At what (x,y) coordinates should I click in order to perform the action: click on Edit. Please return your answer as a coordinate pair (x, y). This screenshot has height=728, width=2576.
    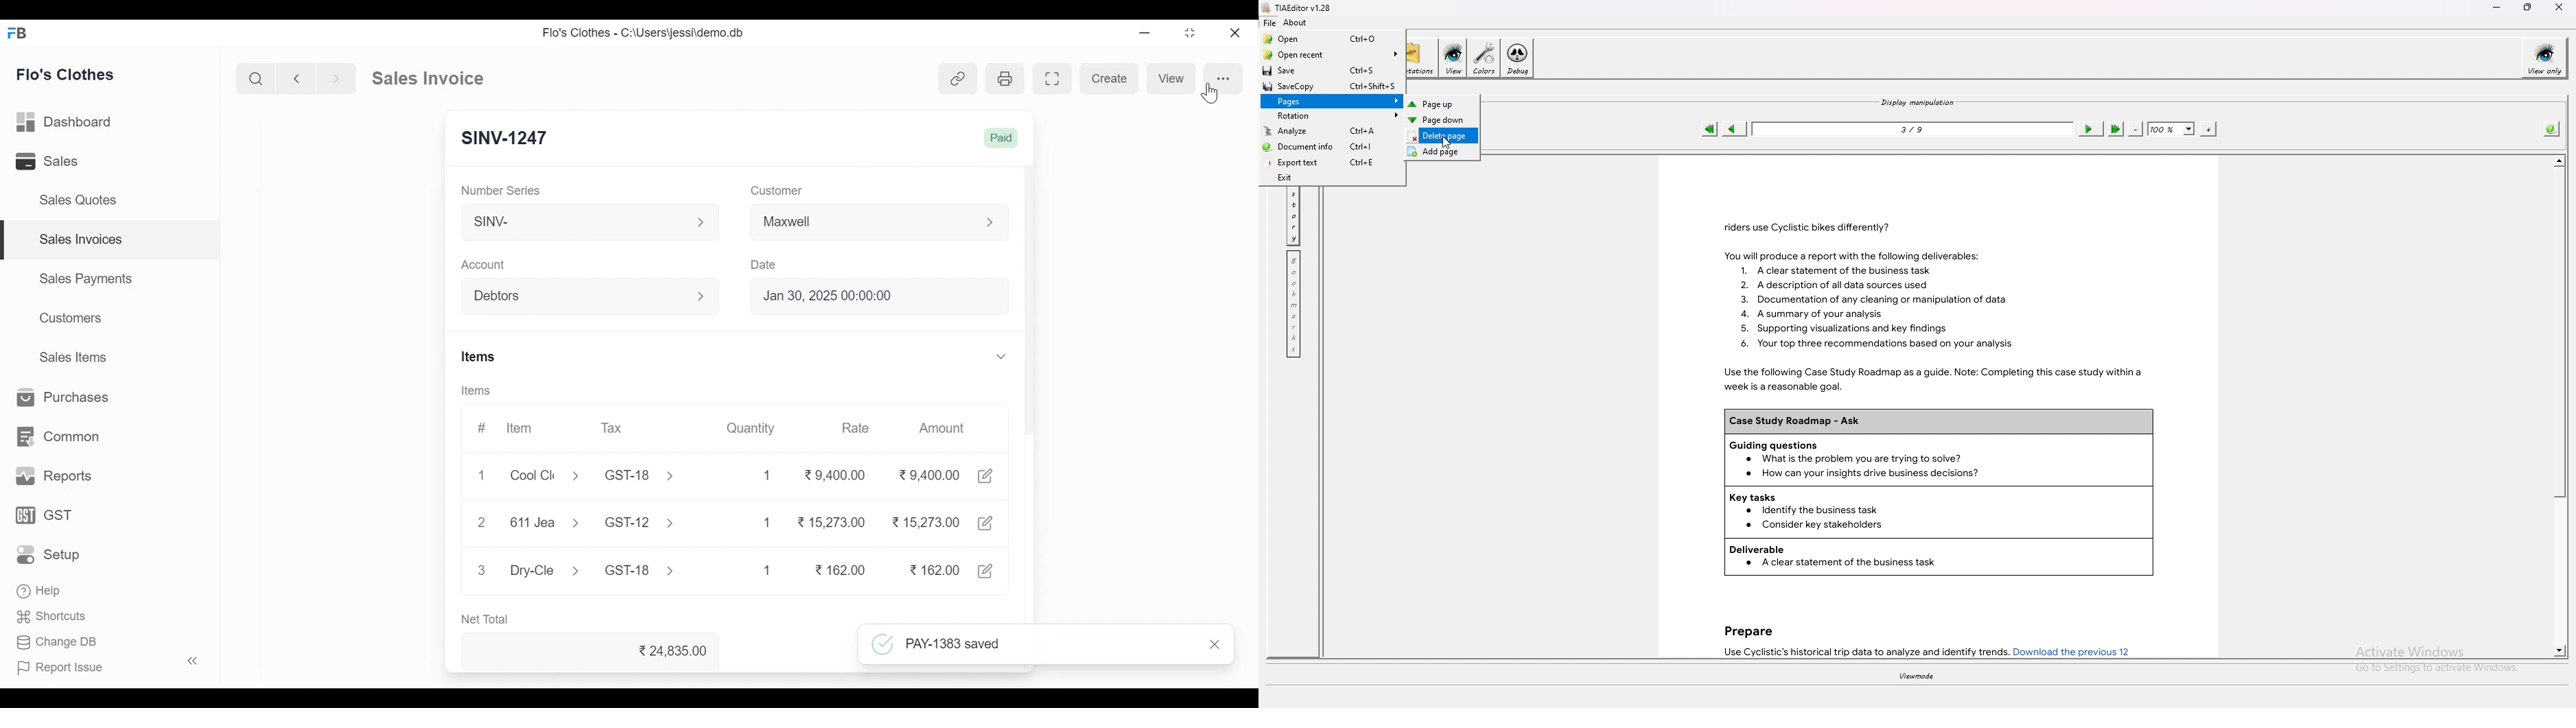
    Looking at the image, I should click on (988, 477).